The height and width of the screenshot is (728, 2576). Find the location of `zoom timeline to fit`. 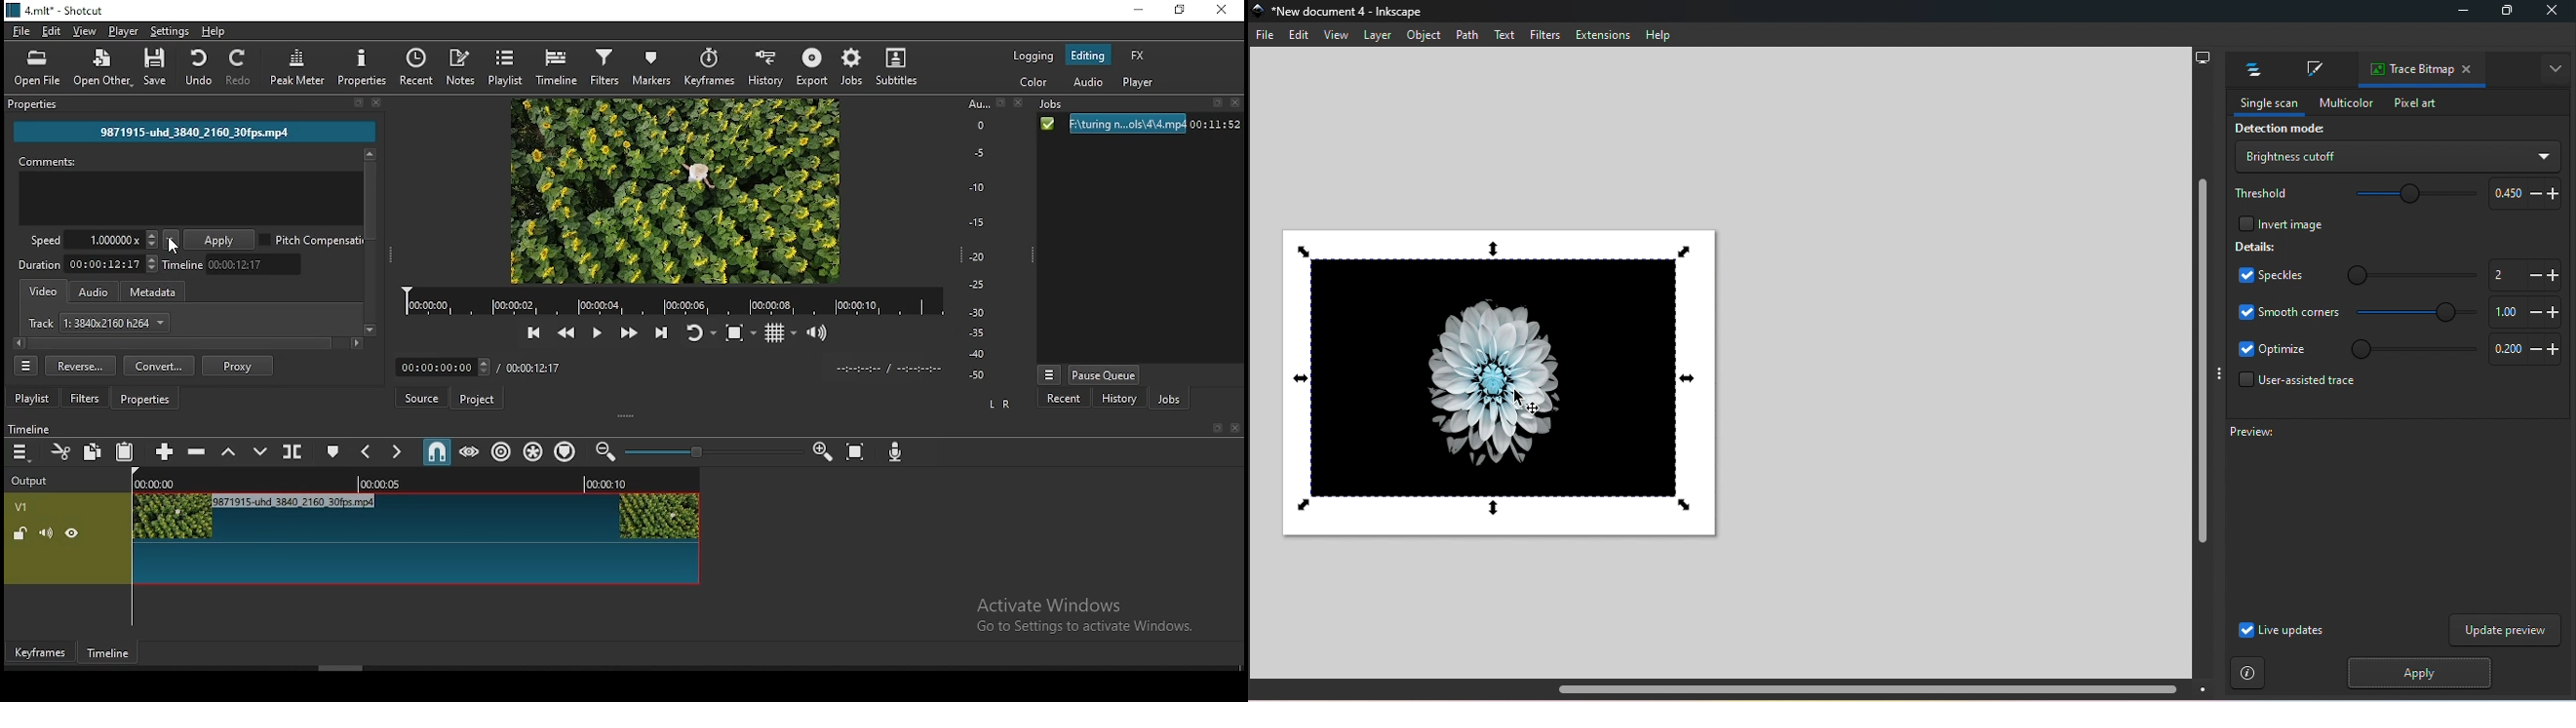

zoom timeline to fit is located at coordinates (854, 450).